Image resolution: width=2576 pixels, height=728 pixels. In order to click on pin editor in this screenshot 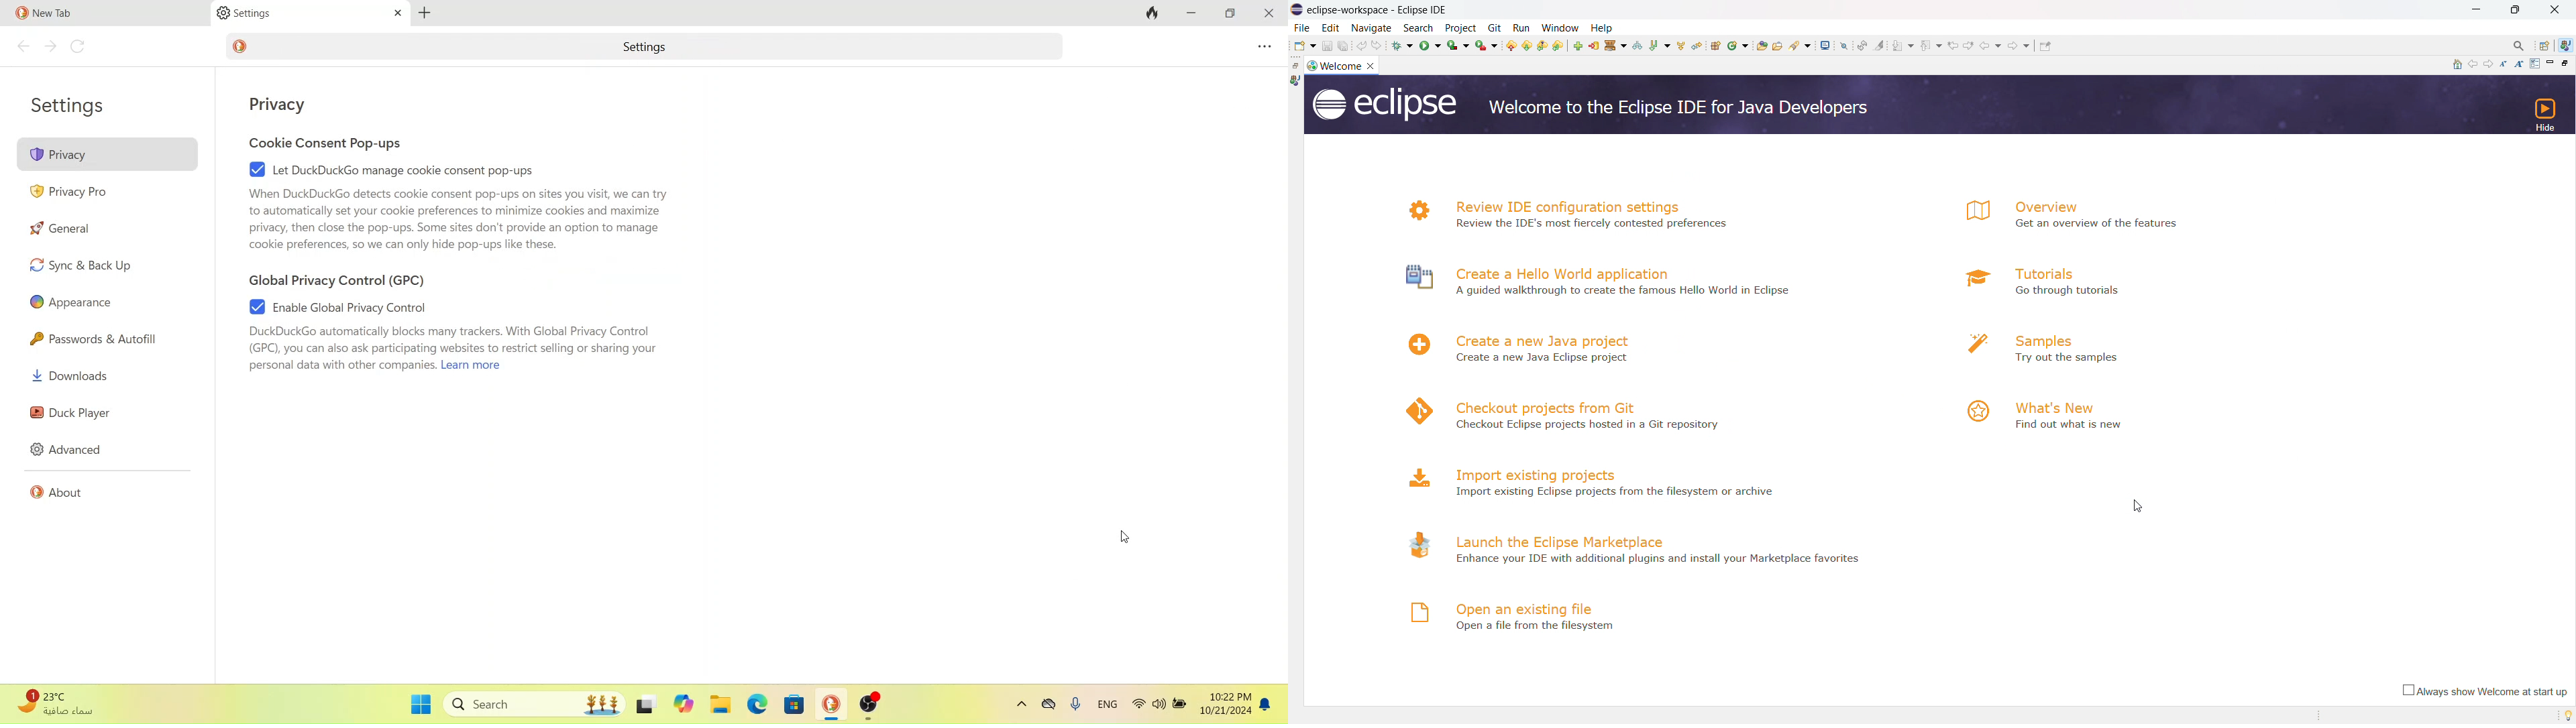, I will do `click(2048, 49)`.